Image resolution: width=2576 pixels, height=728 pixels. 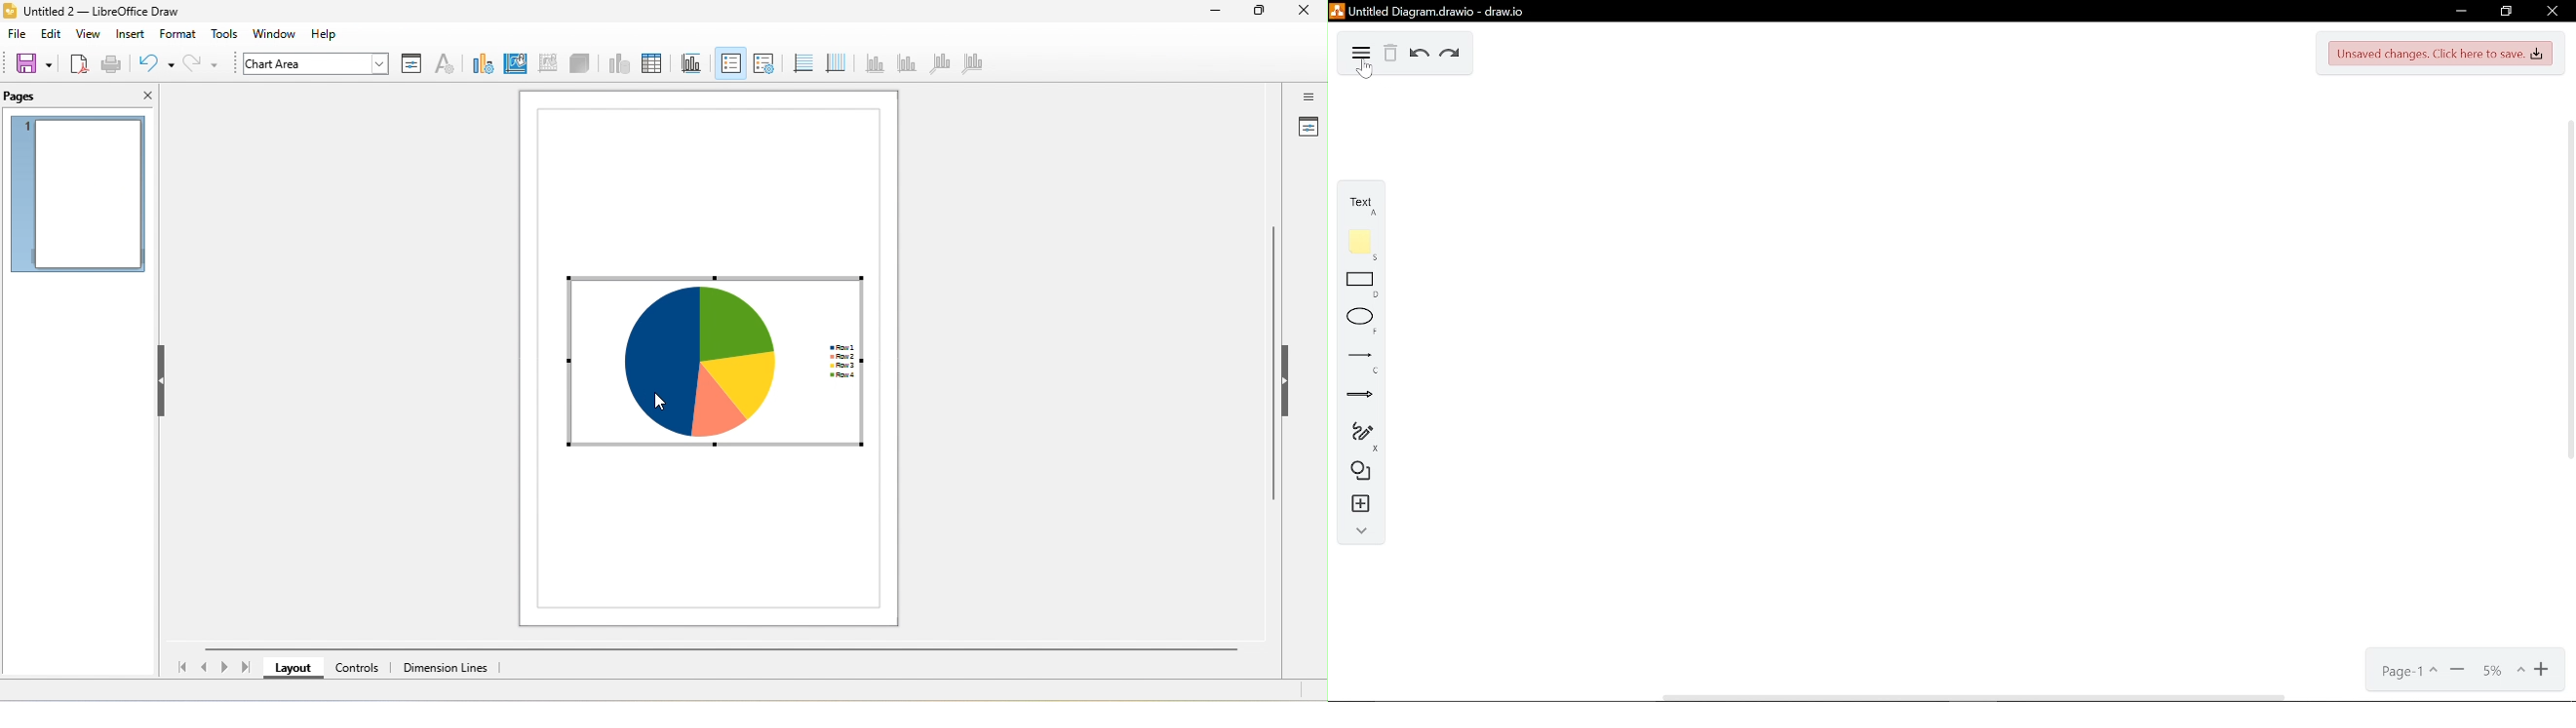 What do you see at coordinates (411, 63) in the screenshot?
I see `format selection` at bounding box center [411, 63].